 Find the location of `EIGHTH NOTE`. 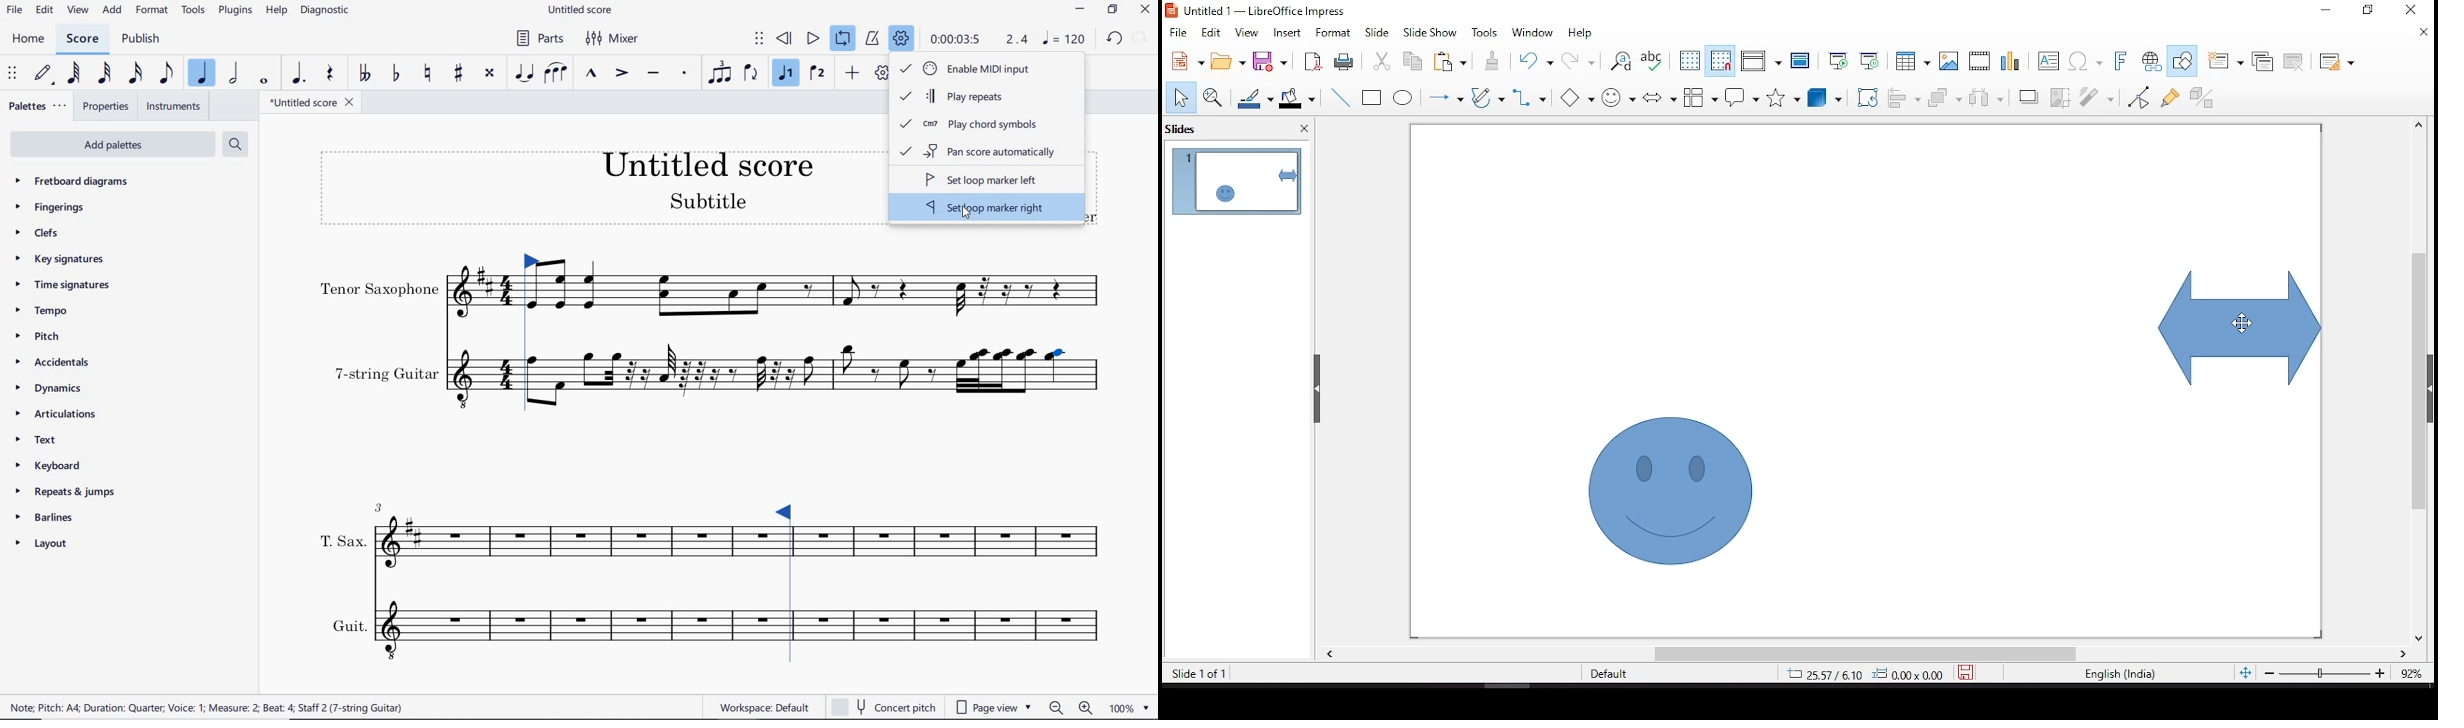

EIGHTH NOTE is located at coordinates (166, 74).